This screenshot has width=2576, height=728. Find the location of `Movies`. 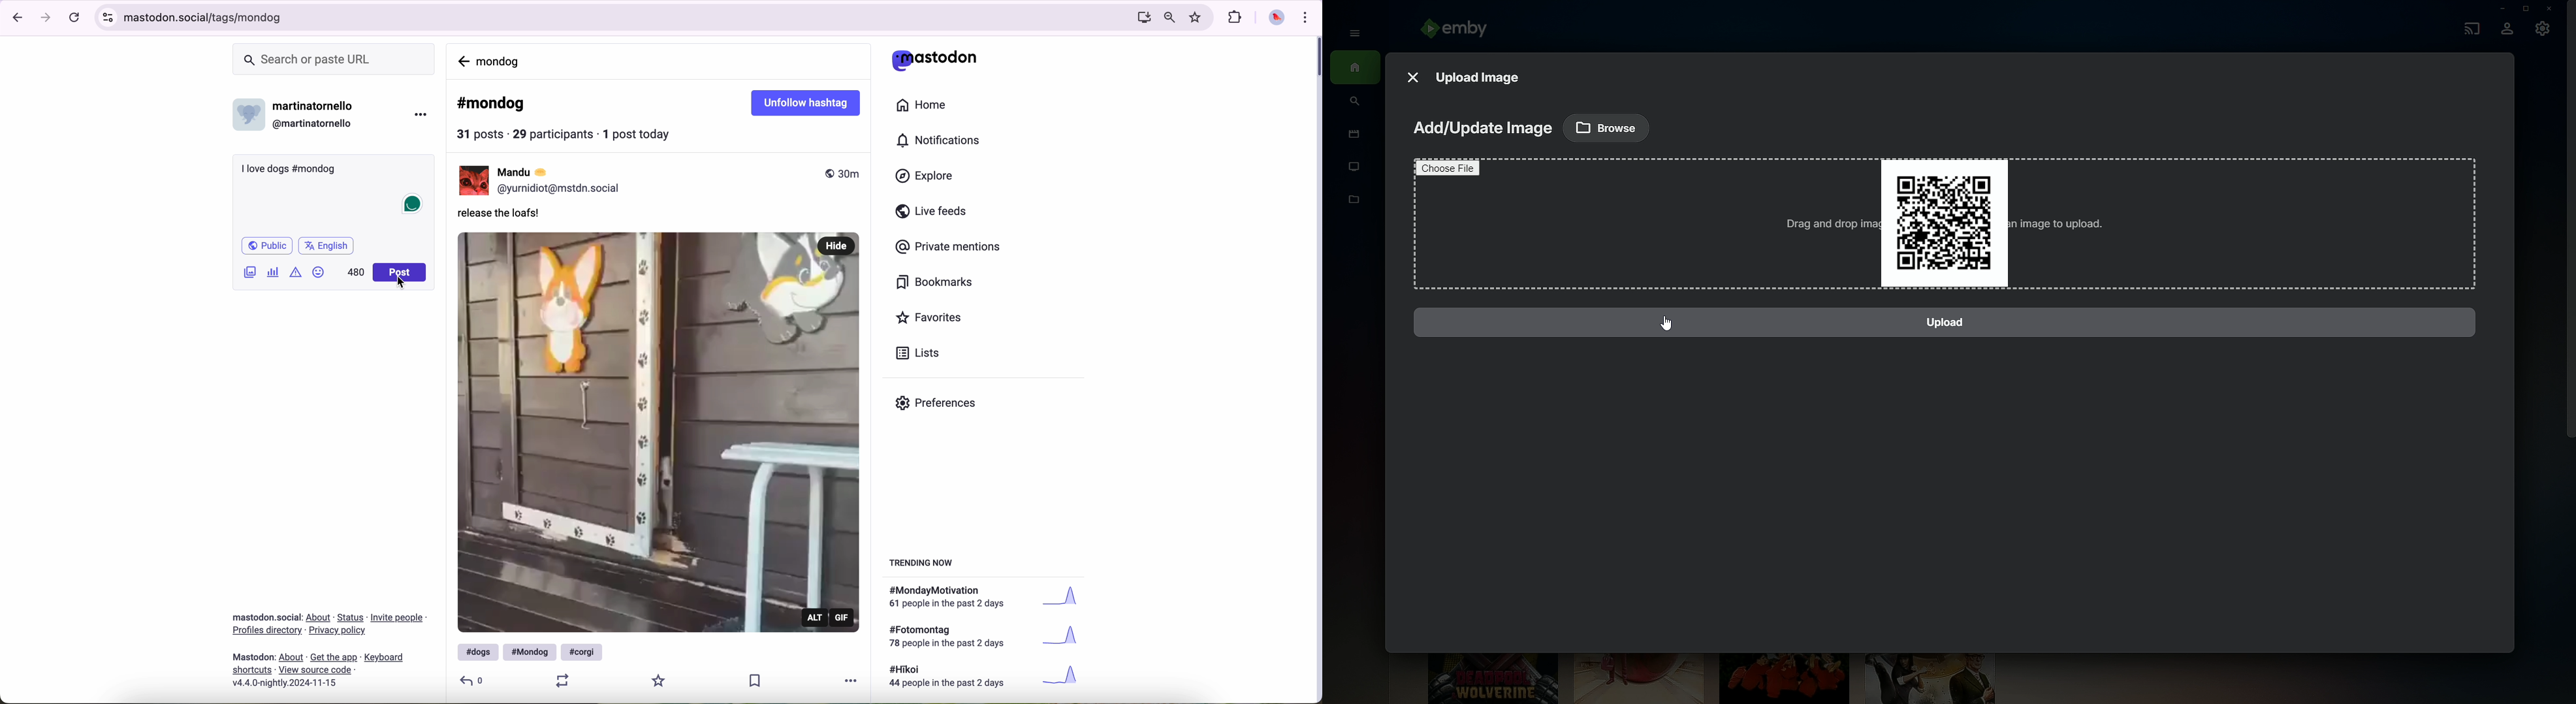

Movies is located at coordinates (1351, 135).